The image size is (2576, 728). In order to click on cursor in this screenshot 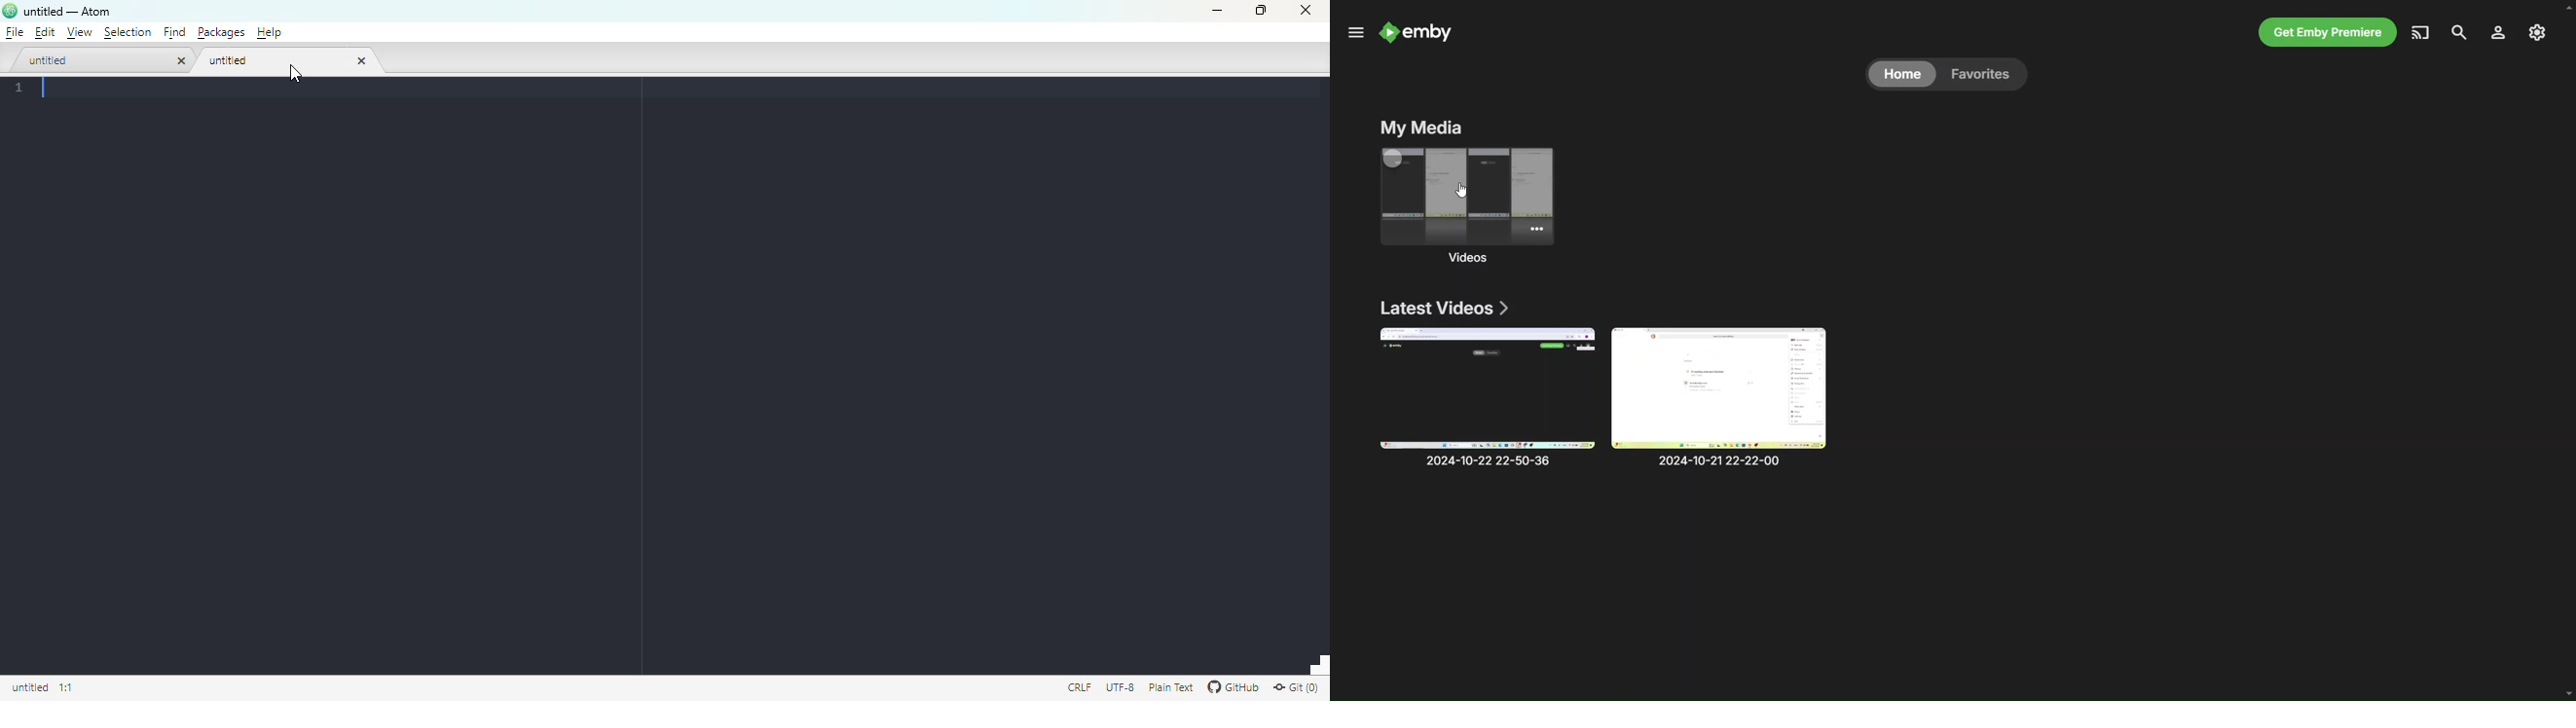, I will do `click(296, 74)`.